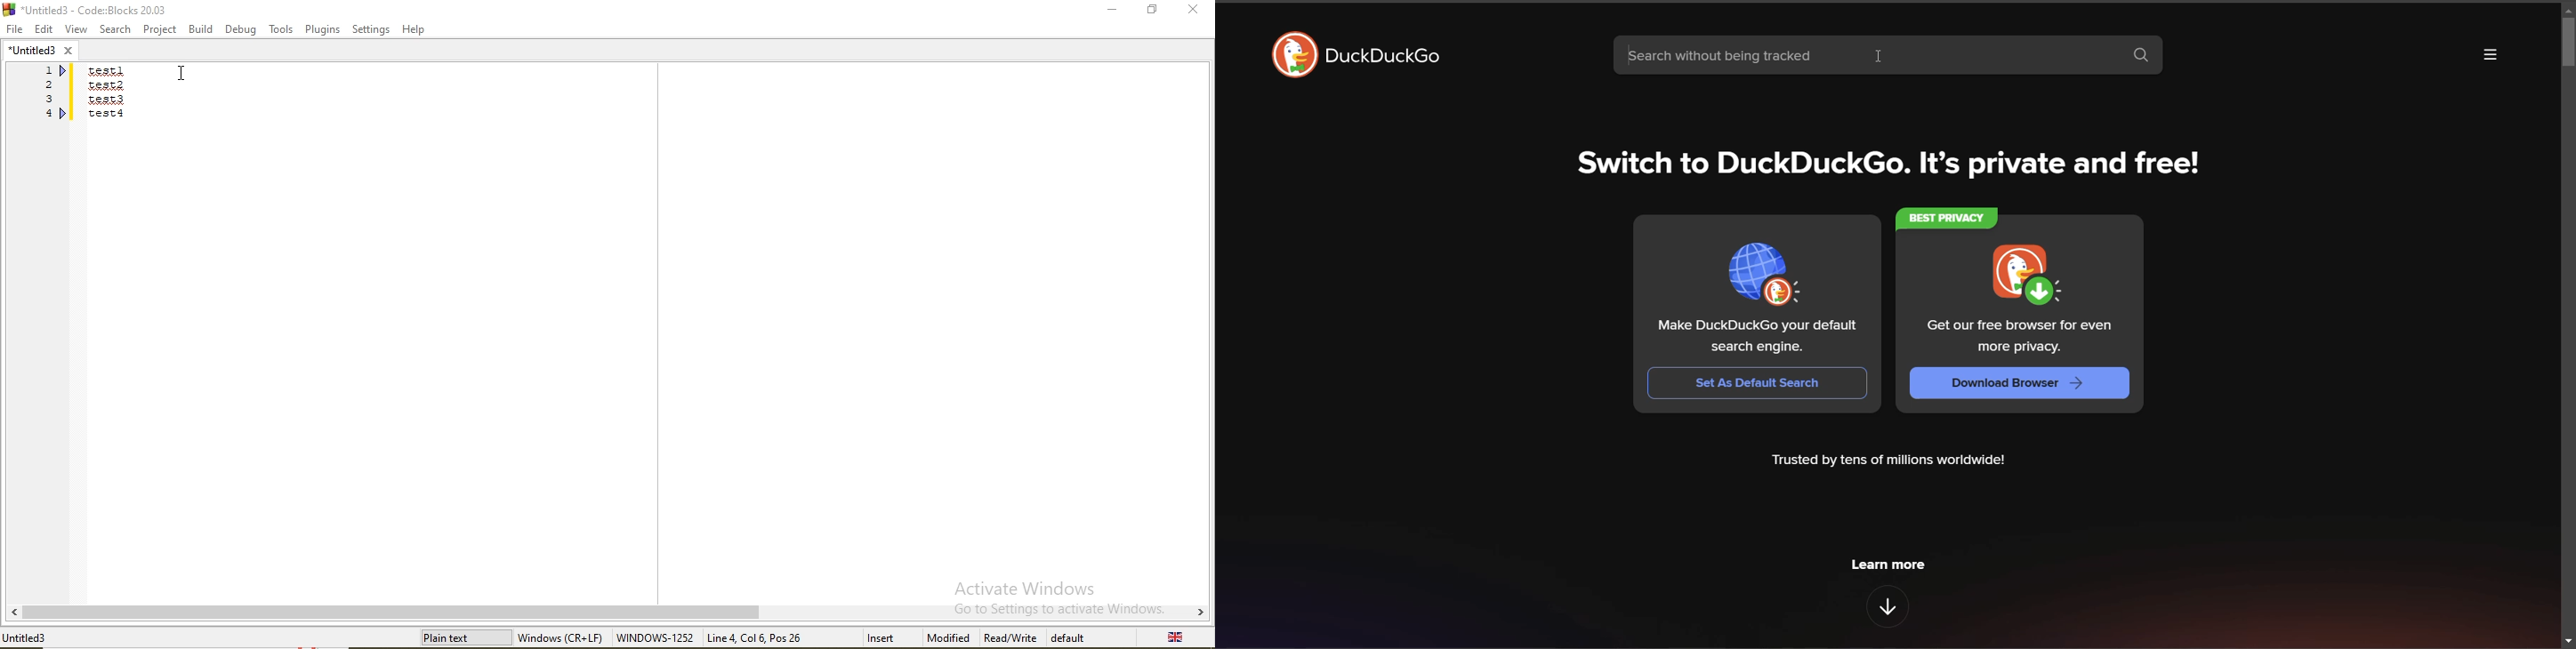 The width and height of the screenshot is (2576, 672). What do you see at coordinates (91, 8) in the screenshot?
I see `logo` at bounding box center [91, 8].